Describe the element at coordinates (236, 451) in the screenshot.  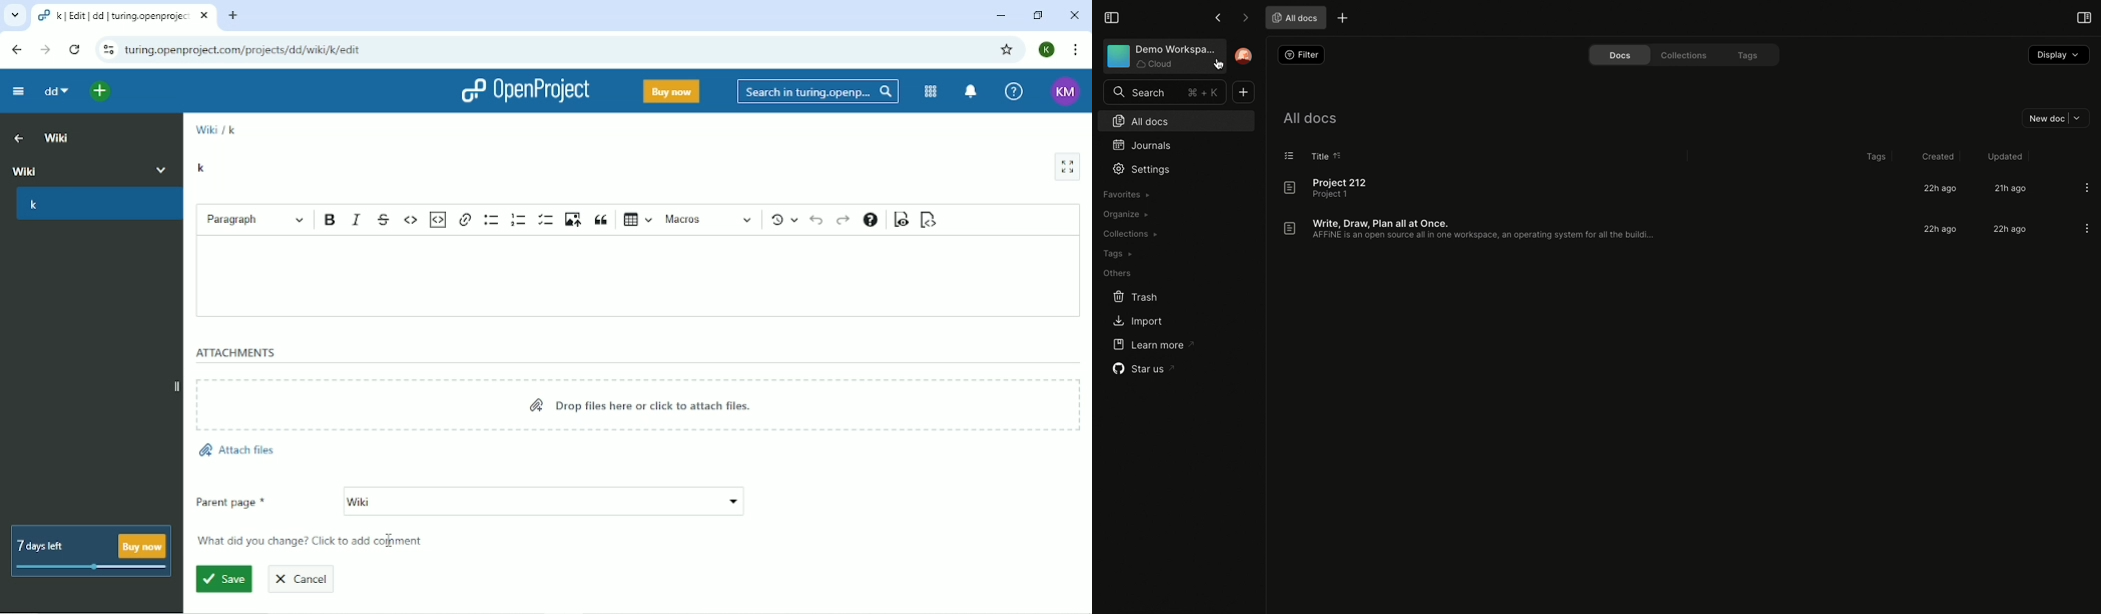
I see `Attach files` at that location.